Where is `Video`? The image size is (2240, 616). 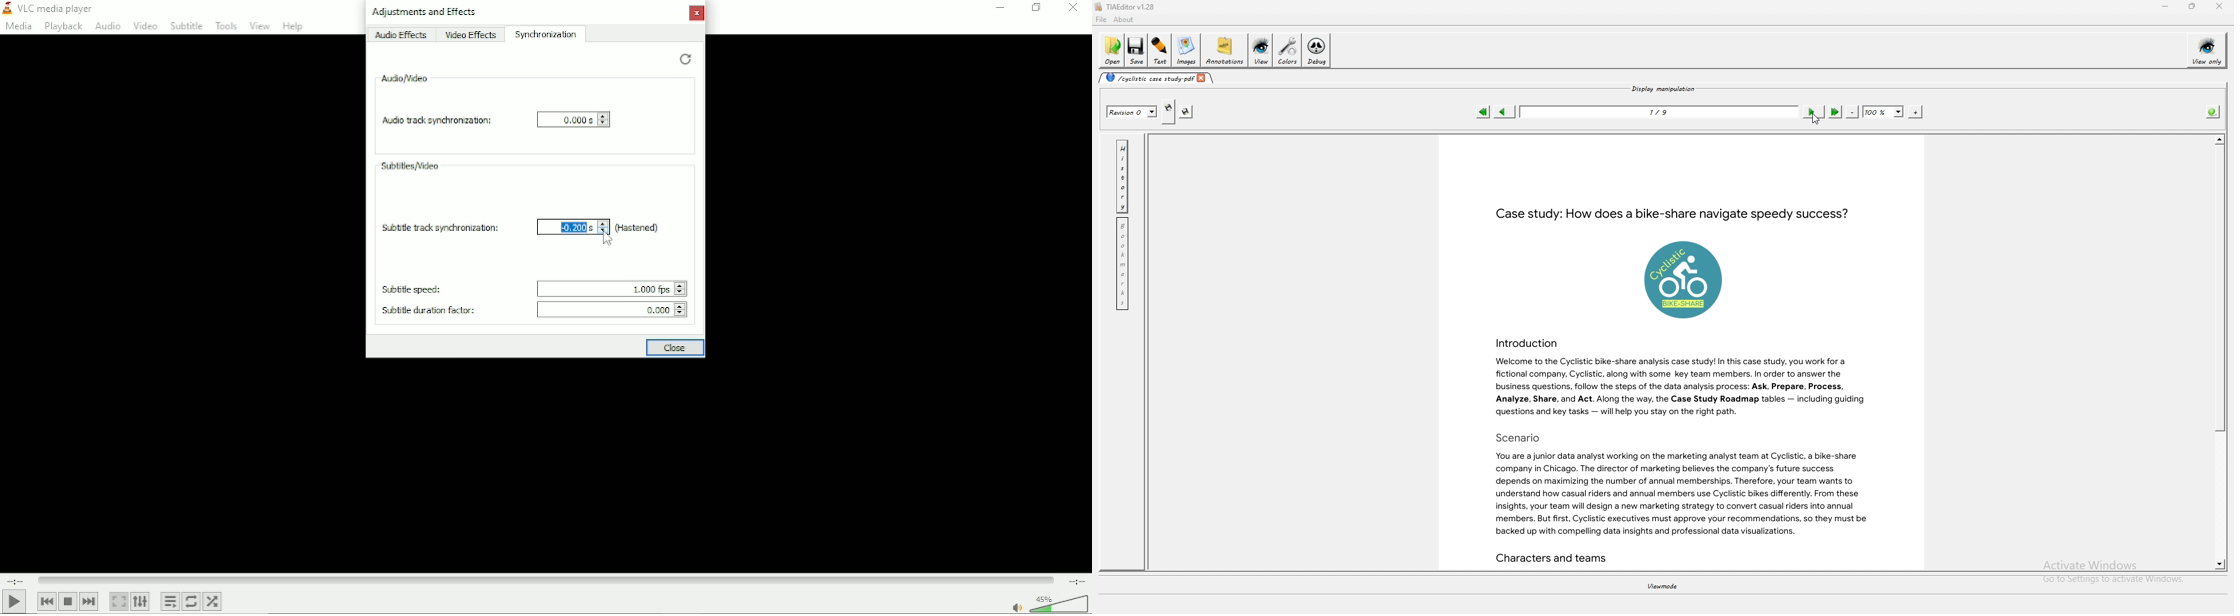 Video is located at coordinates (145, 27).